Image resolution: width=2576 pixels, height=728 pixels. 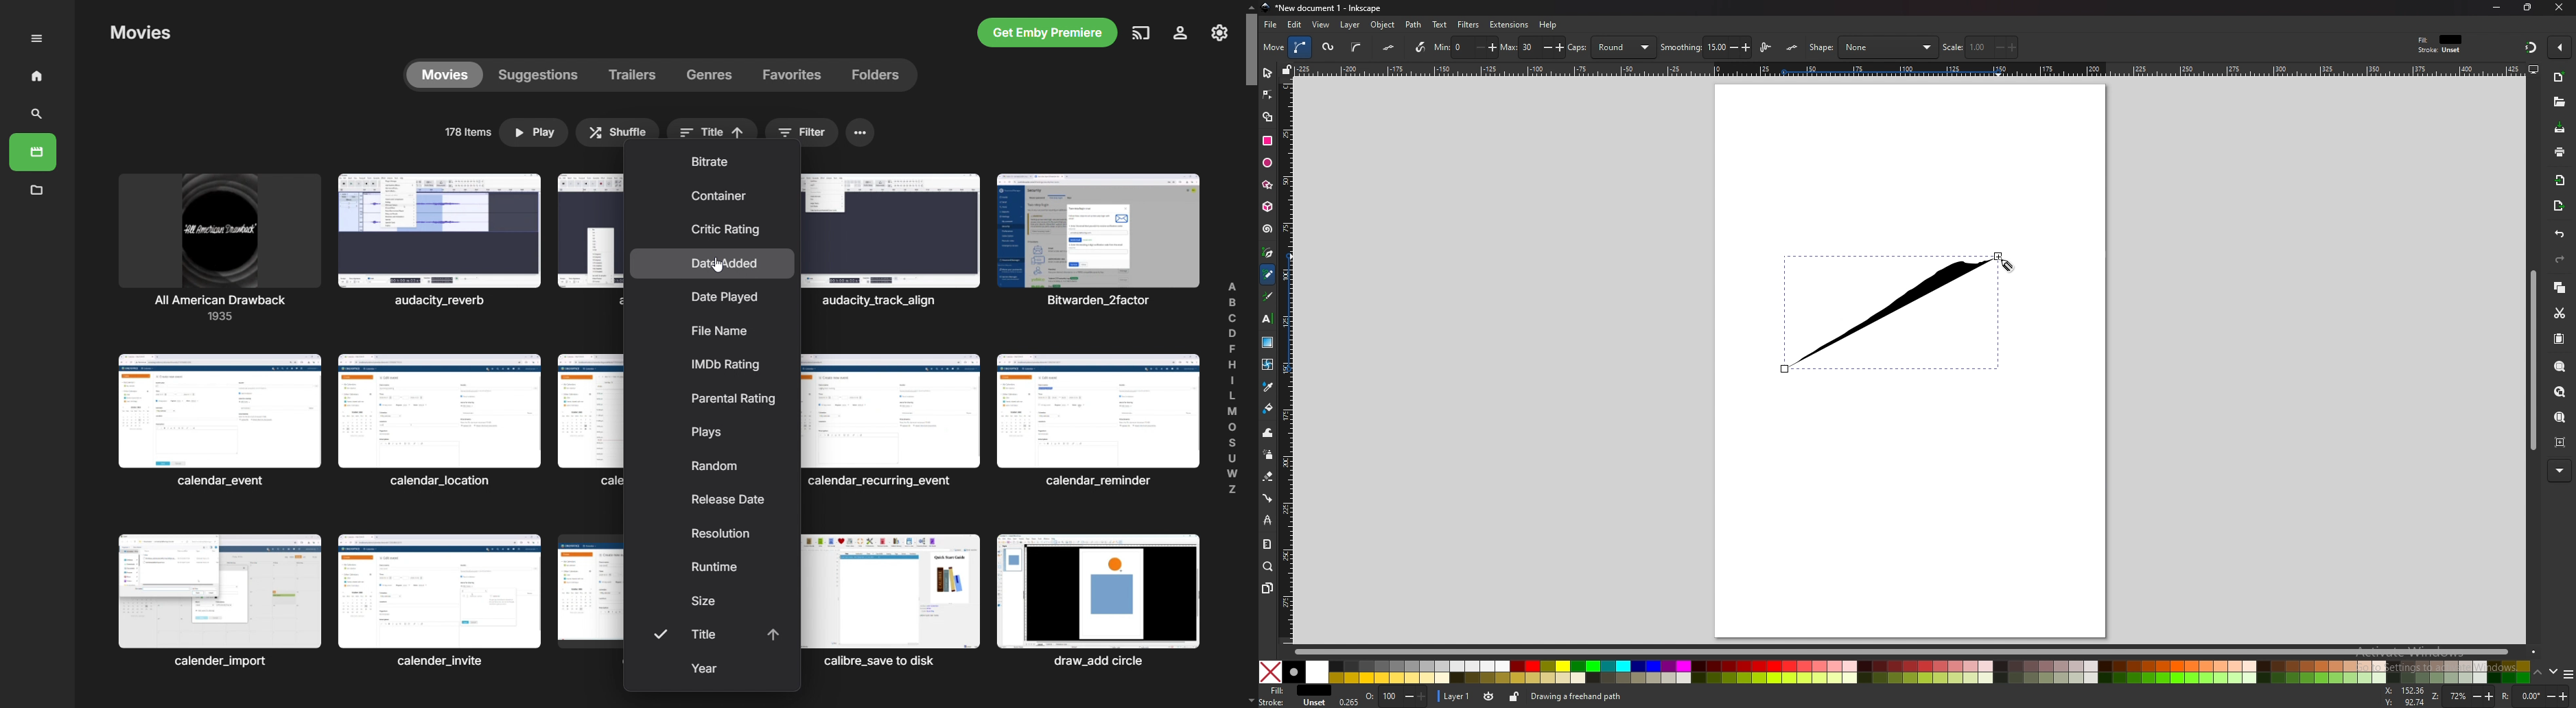 What do you see at coordinates (2559, 442) in the screenshot?
I see `zoom centre page` at bounding box center [2559, 442].